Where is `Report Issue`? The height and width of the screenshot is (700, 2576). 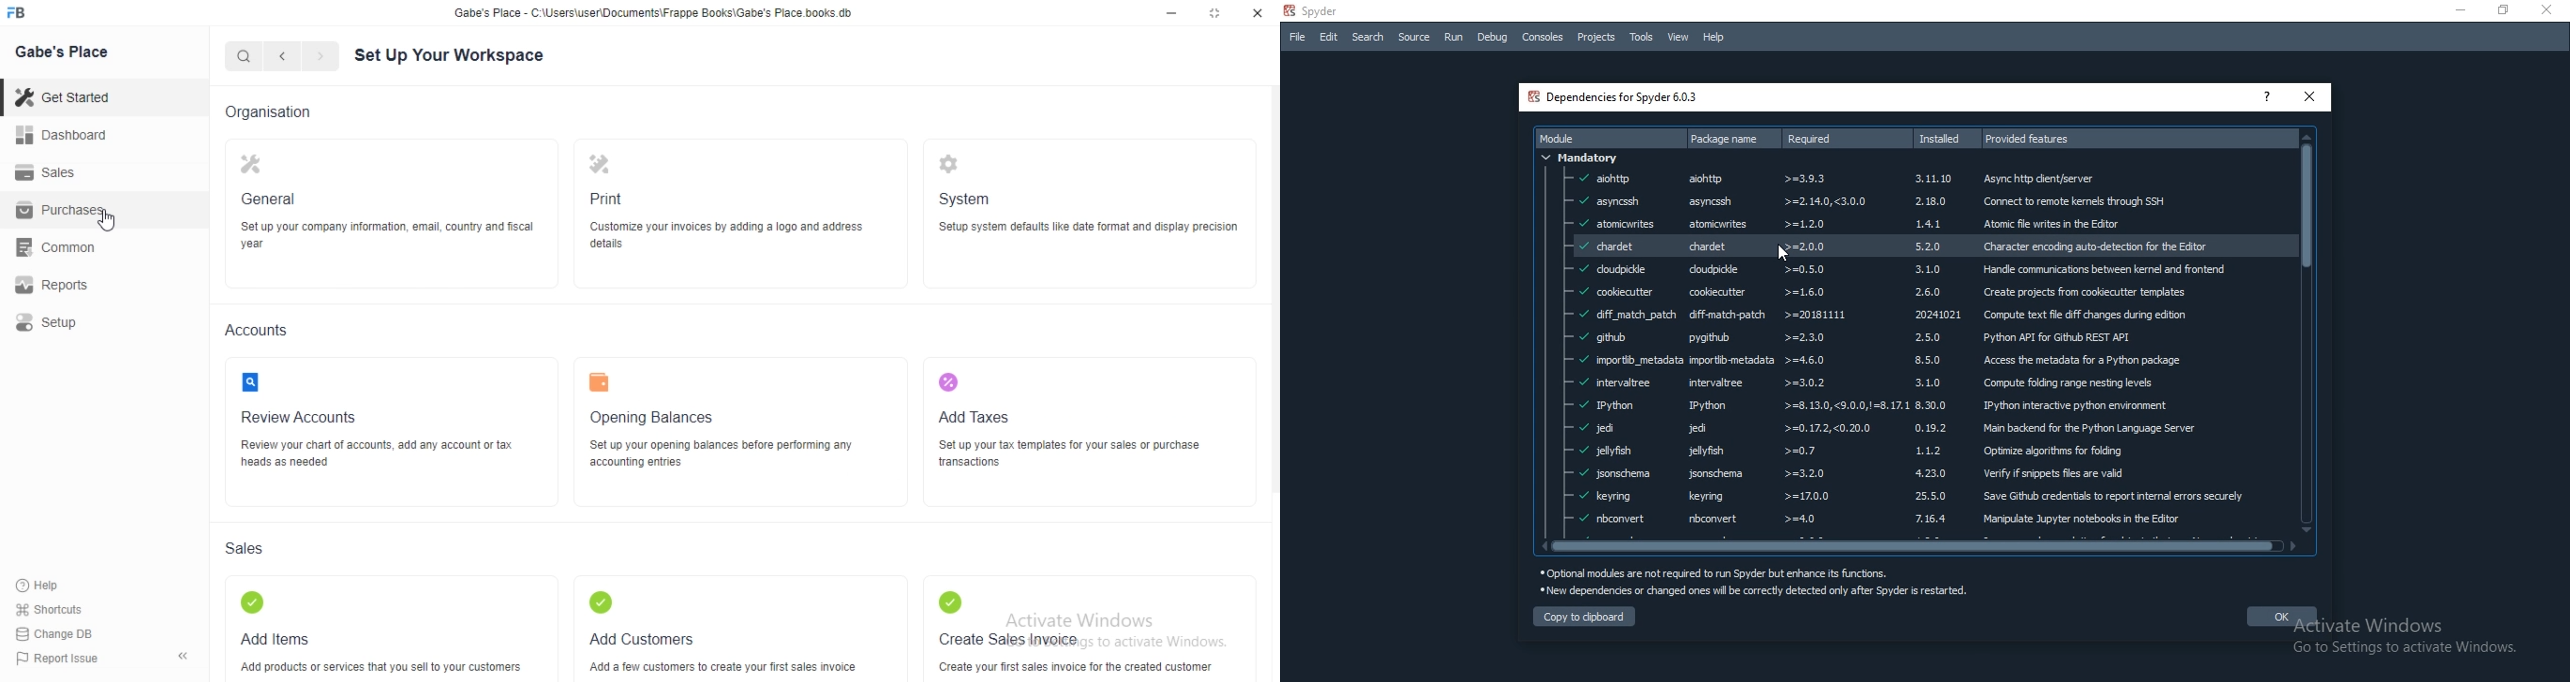 Report Issue is located at coordinates (58, 658).